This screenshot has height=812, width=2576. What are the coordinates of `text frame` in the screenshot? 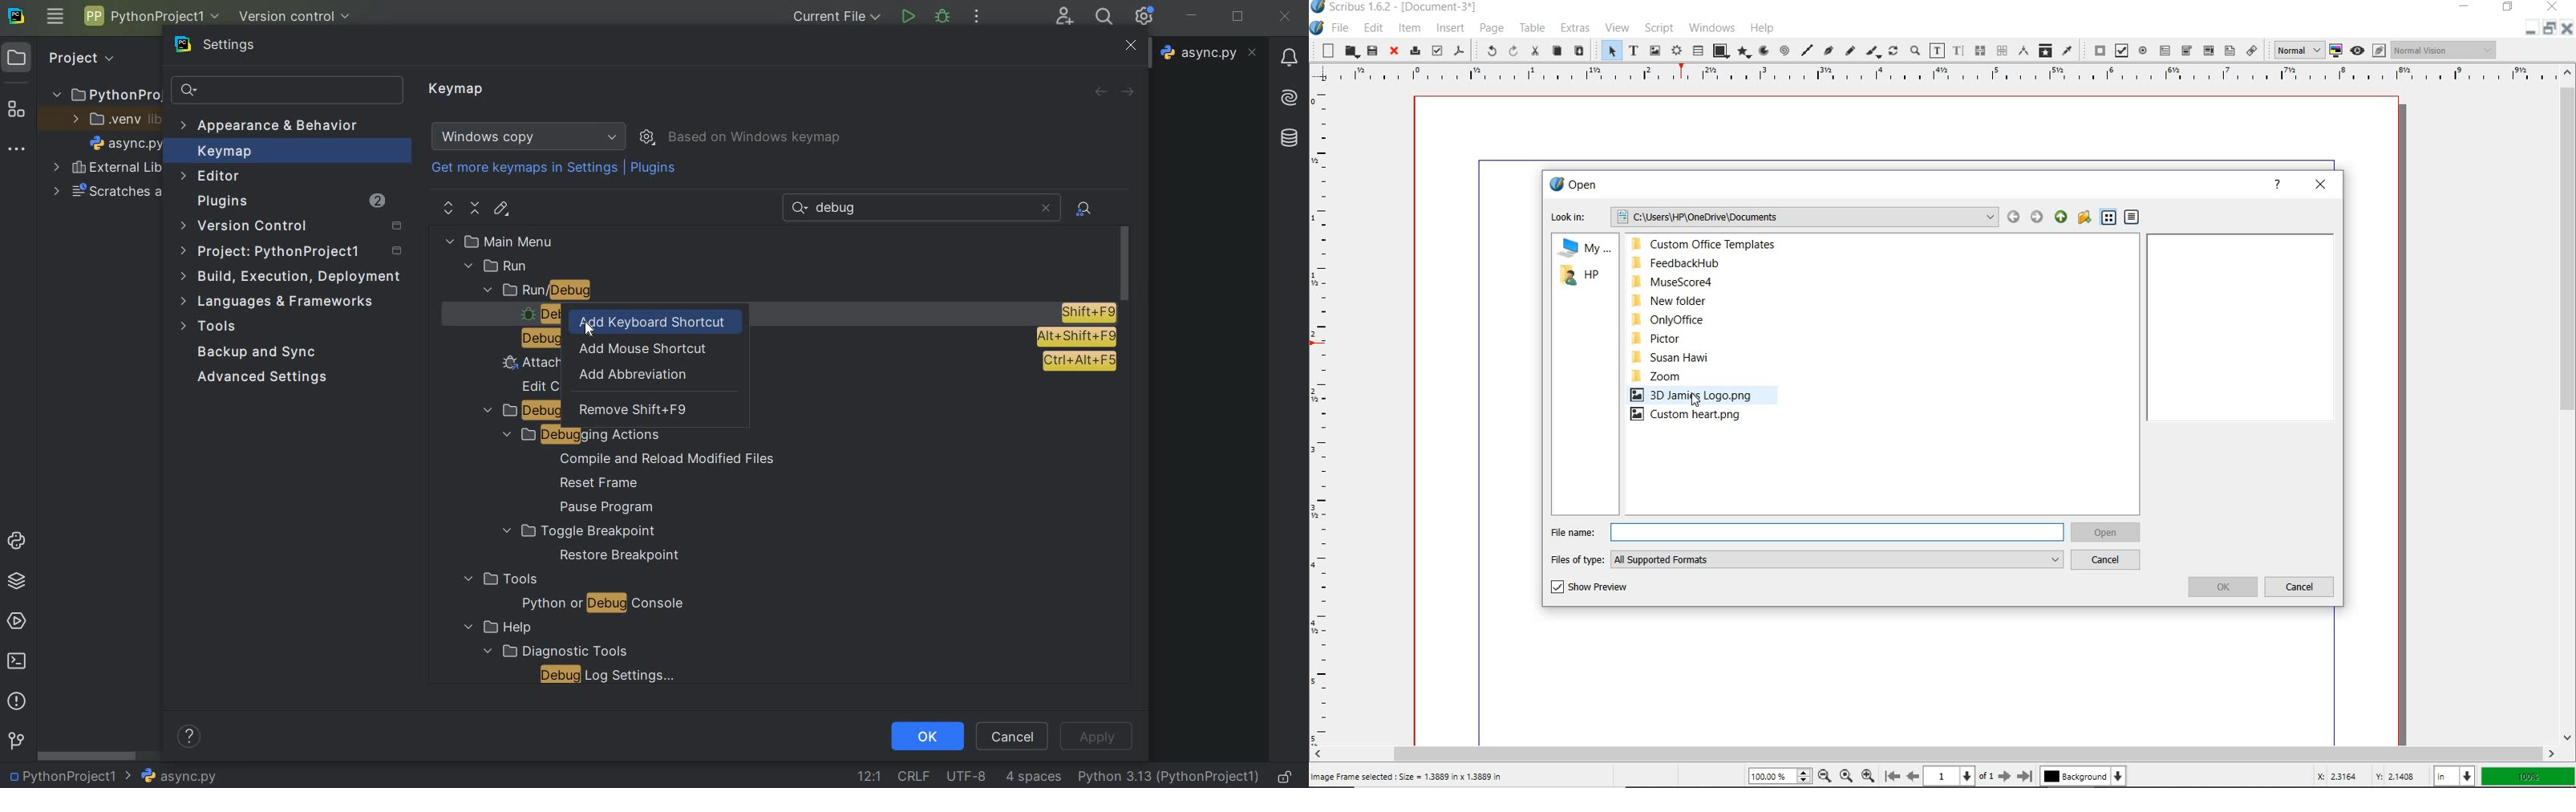 It's located at (1632, 50).